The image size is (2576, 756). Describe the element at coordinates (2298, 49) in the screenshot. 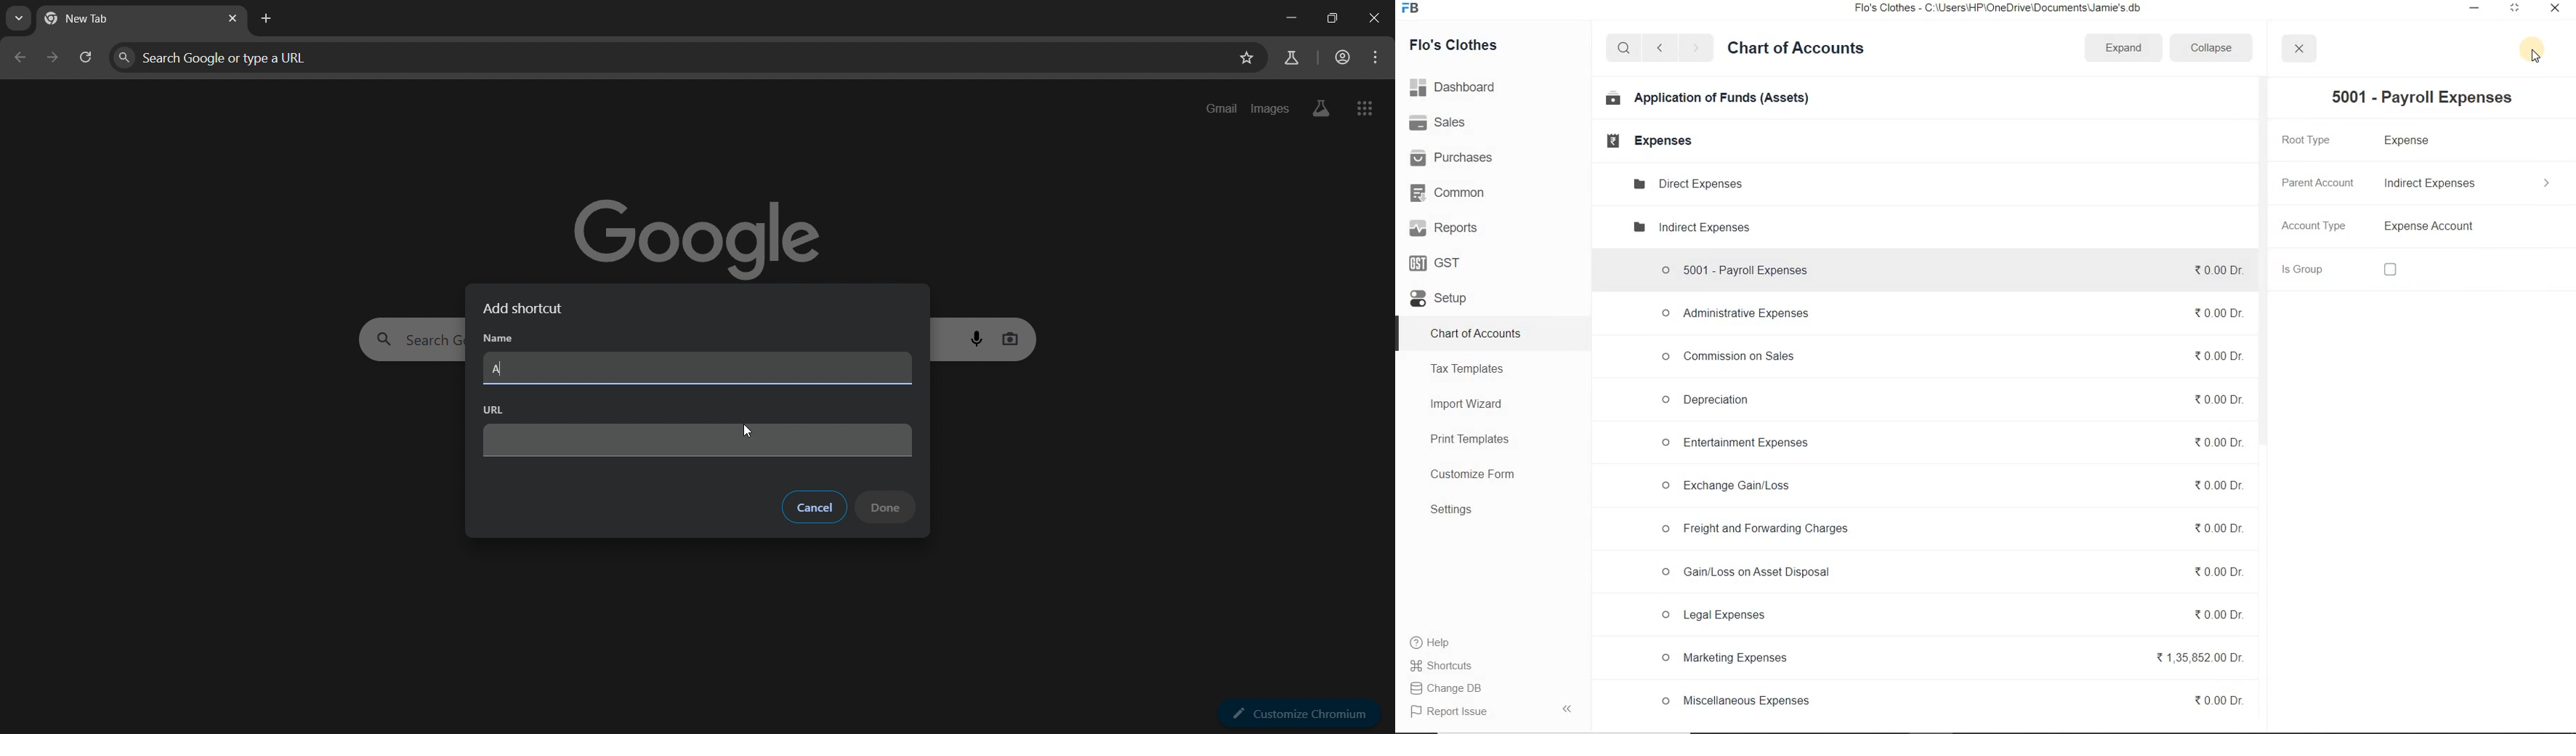

I see `close` at that location.